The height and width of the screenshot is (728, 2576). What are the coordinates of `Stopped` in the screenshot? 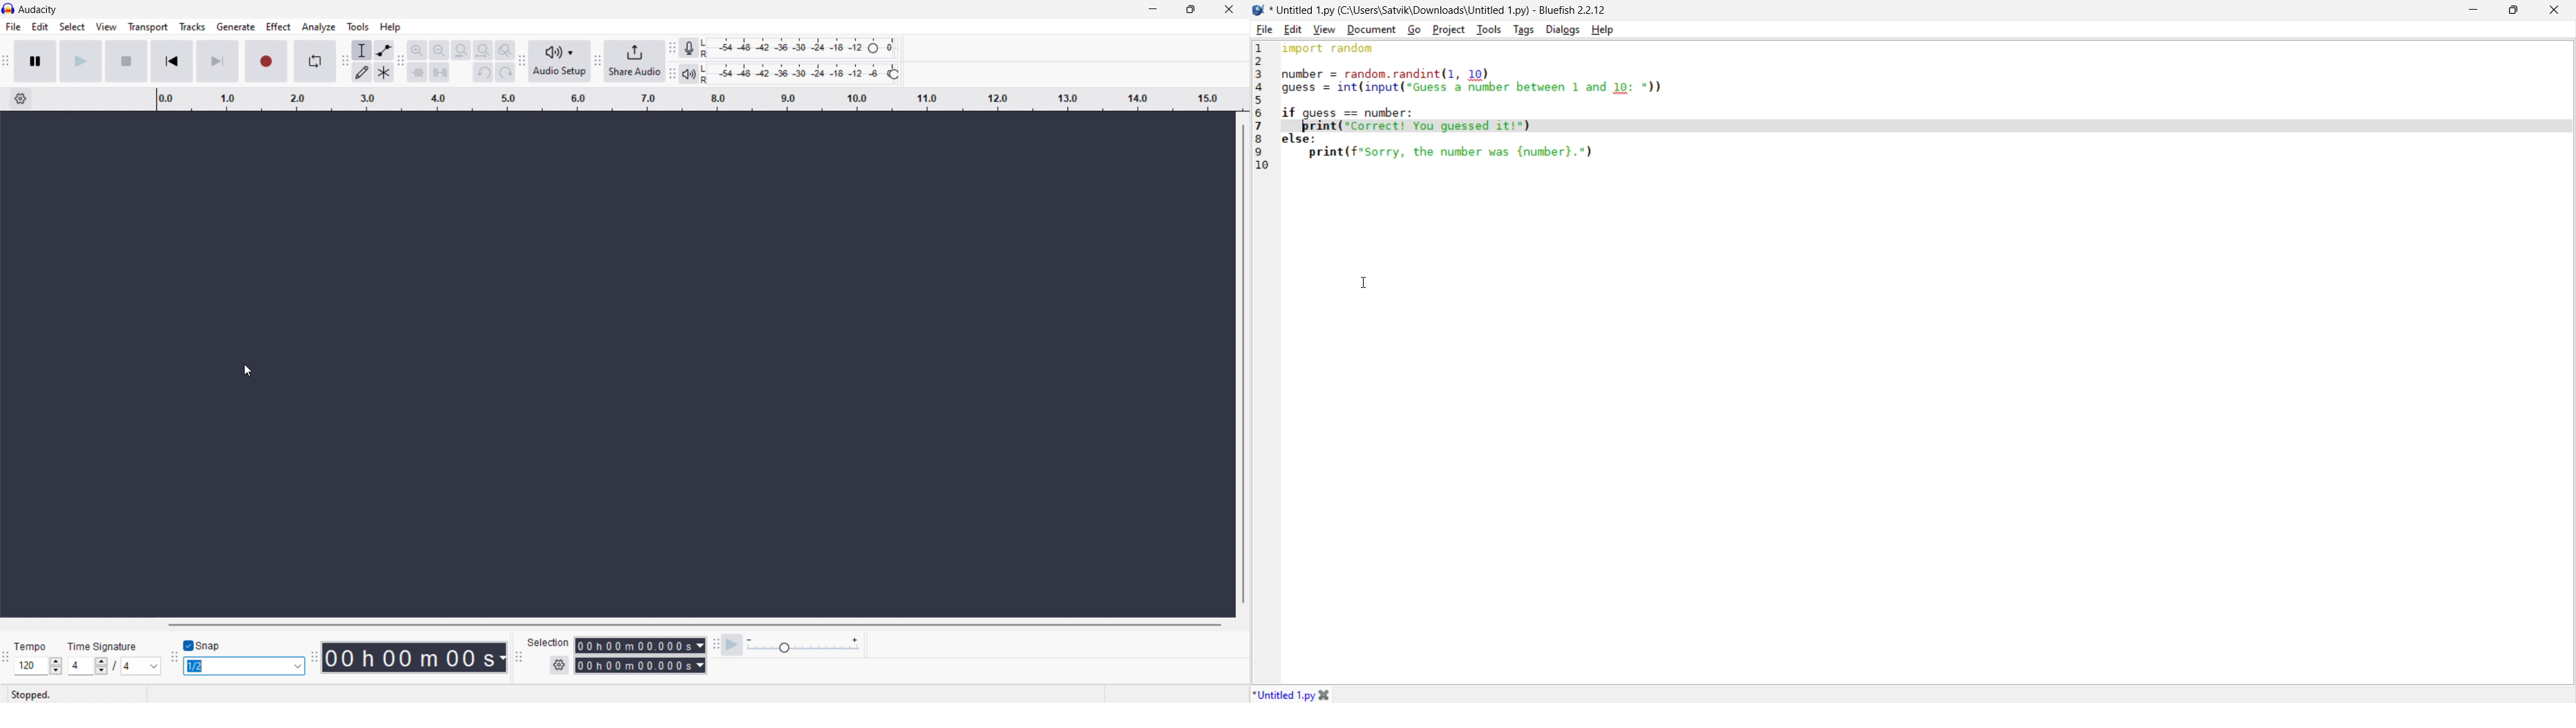 It's located at (31, 695).